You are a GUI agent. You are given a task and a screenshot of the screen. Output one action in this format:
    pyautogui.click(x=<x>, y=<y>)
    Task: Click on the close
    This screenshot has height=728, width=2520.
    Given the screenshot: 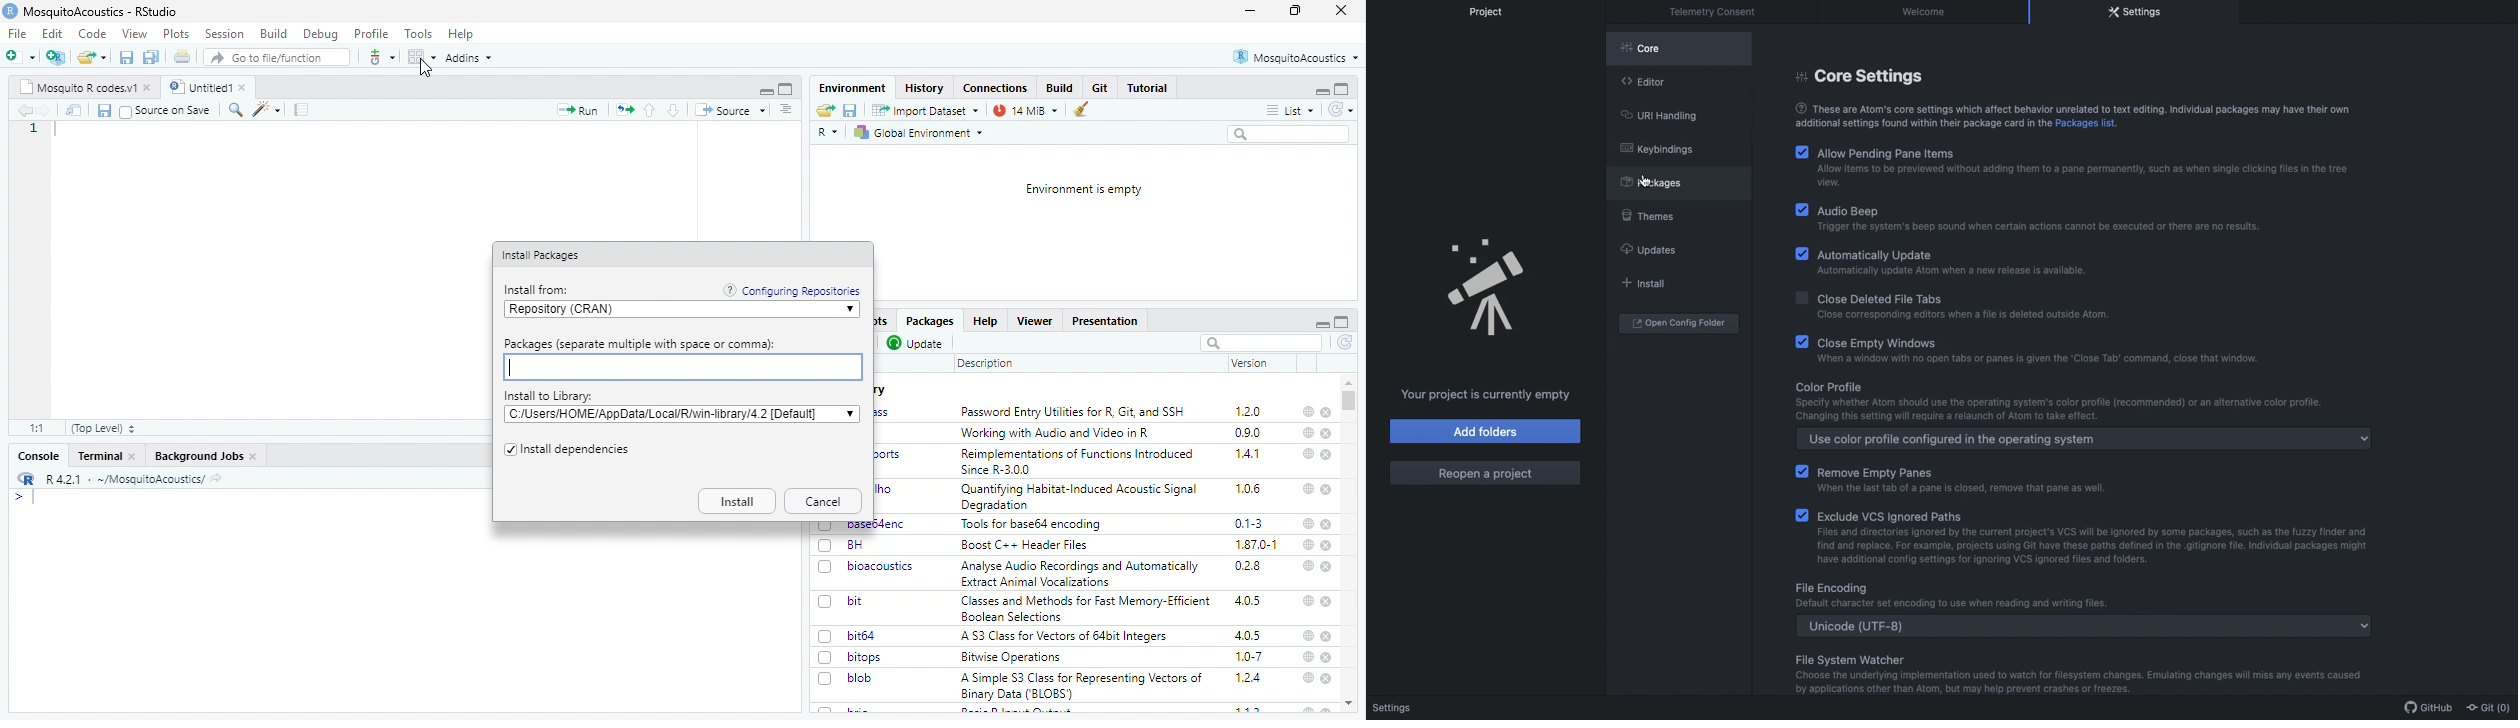 What is the action you would take?
    pyautogui.click(x=1326, y=455)
    